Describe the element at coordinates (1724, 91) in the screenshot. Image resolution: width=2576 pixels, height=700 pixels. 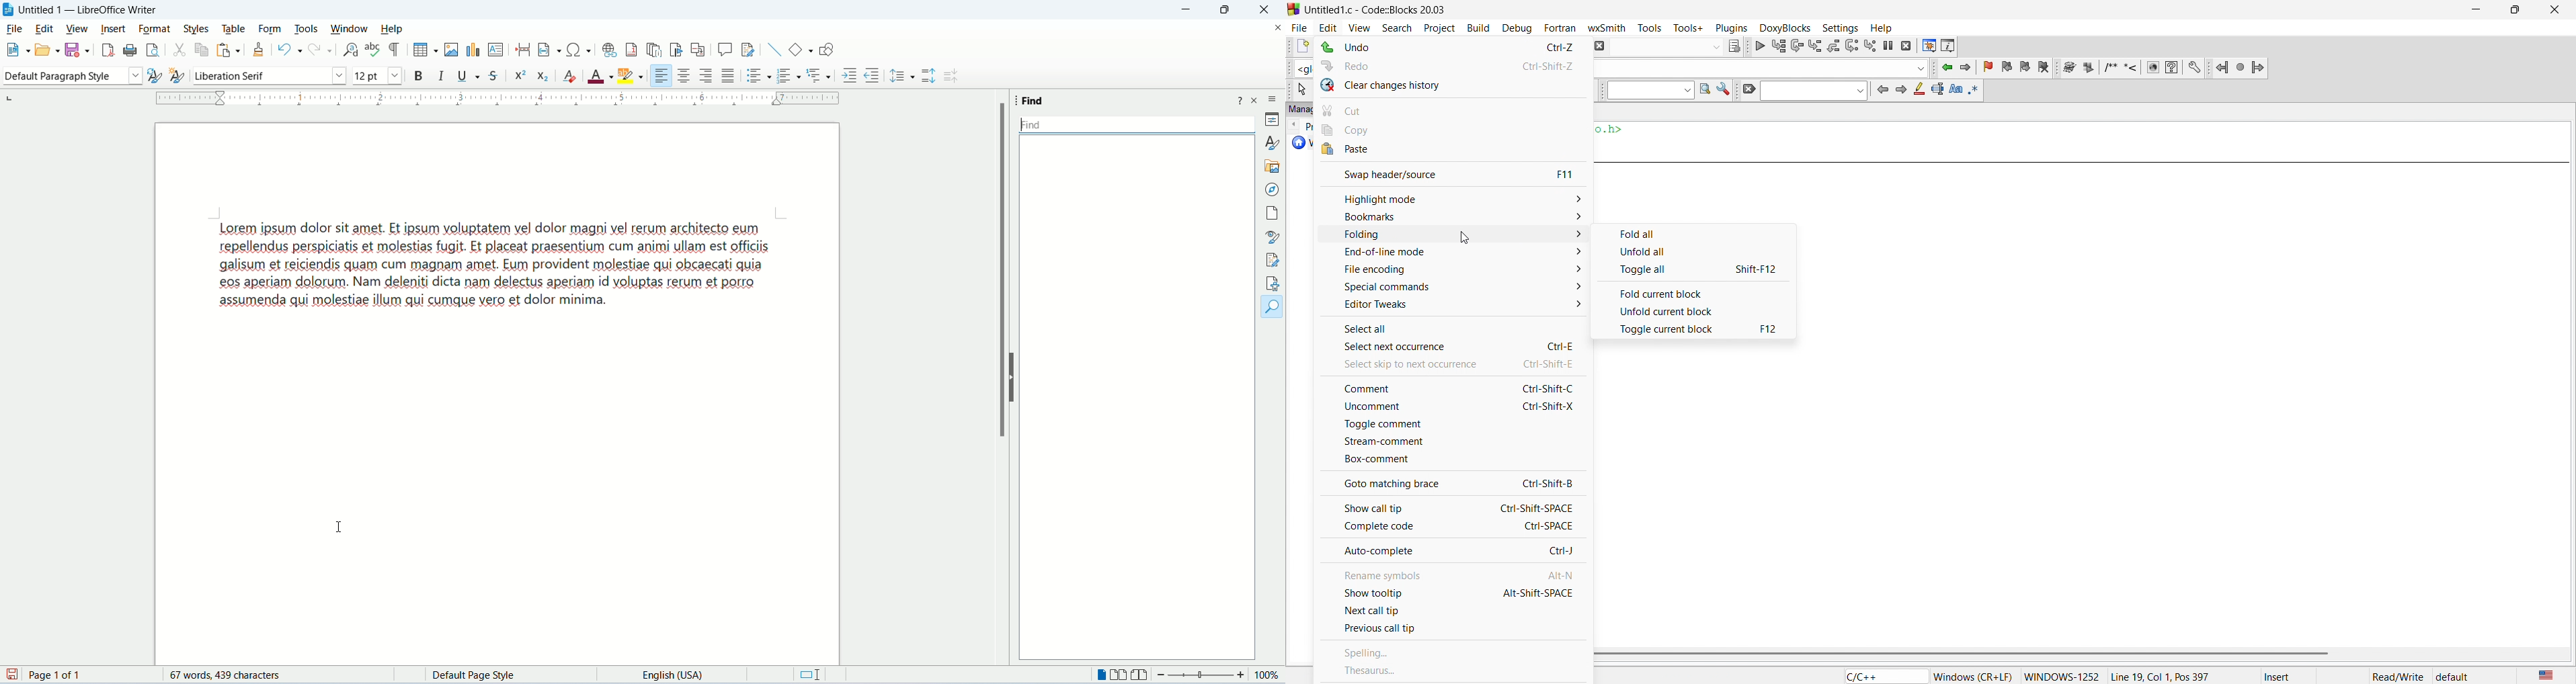
I see `settings` at that location.